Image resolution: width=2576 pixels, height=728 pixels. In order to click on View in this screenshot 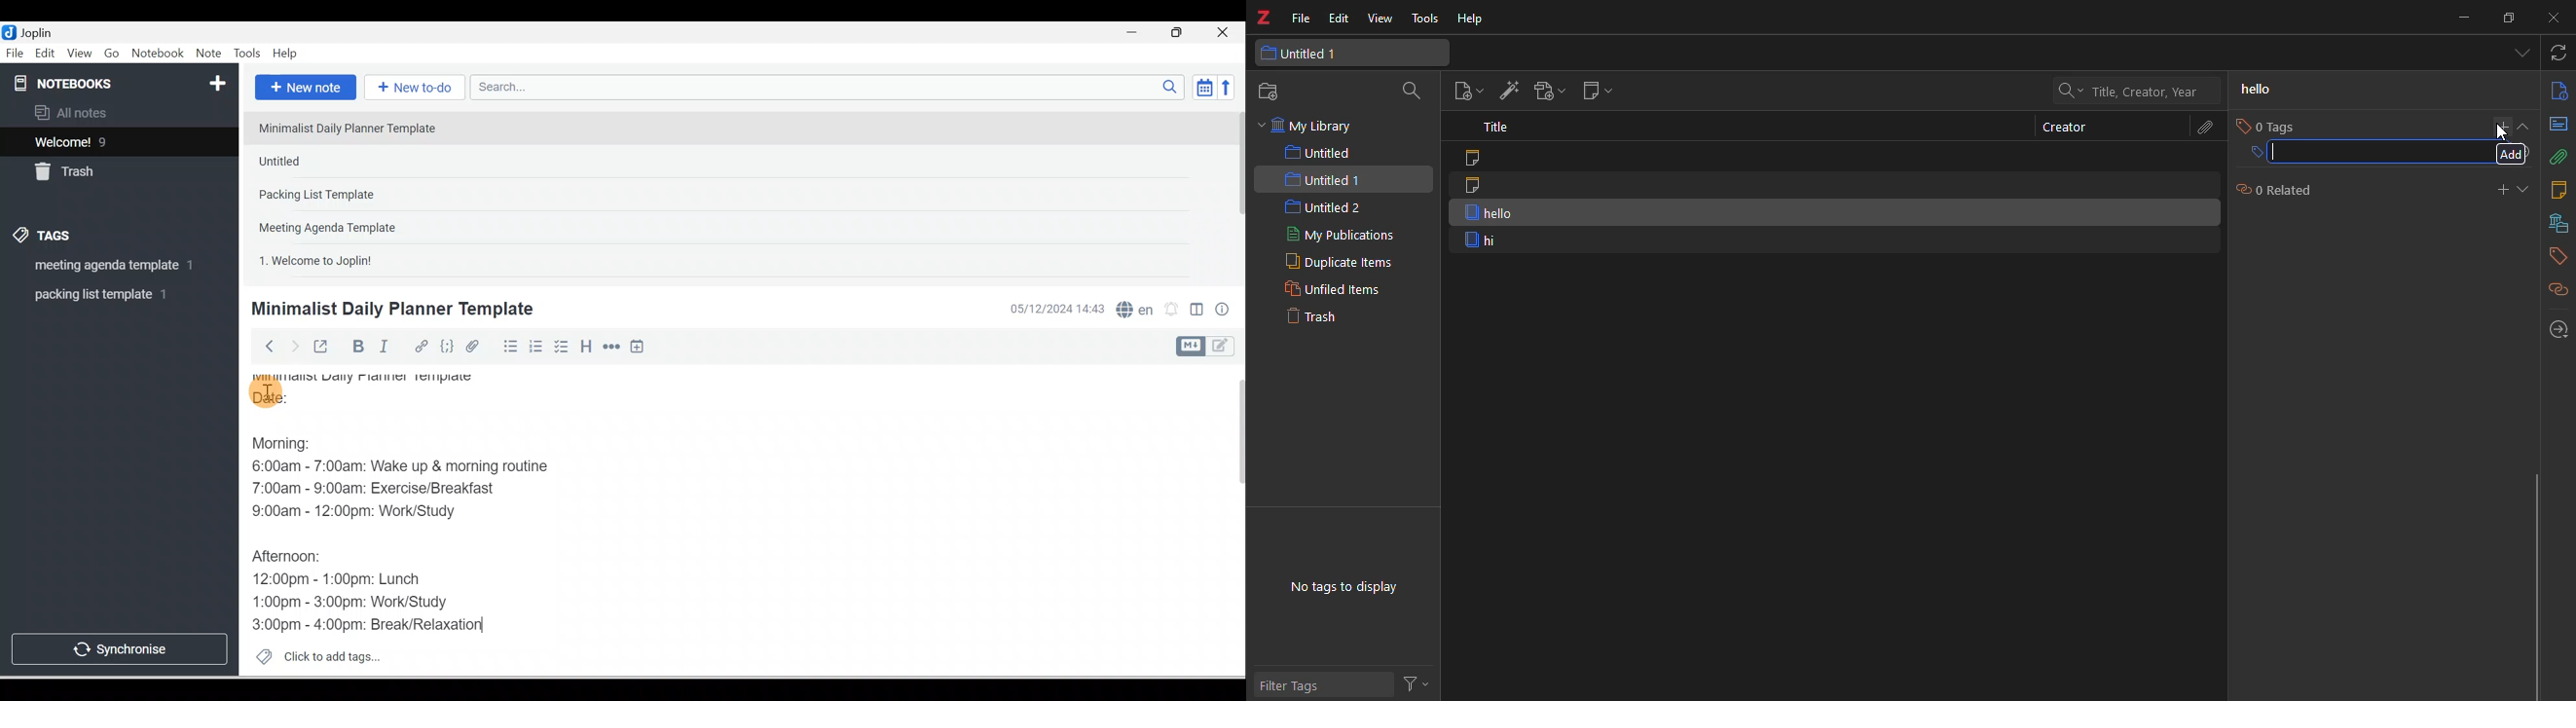, I will do `click(79, 54)`.